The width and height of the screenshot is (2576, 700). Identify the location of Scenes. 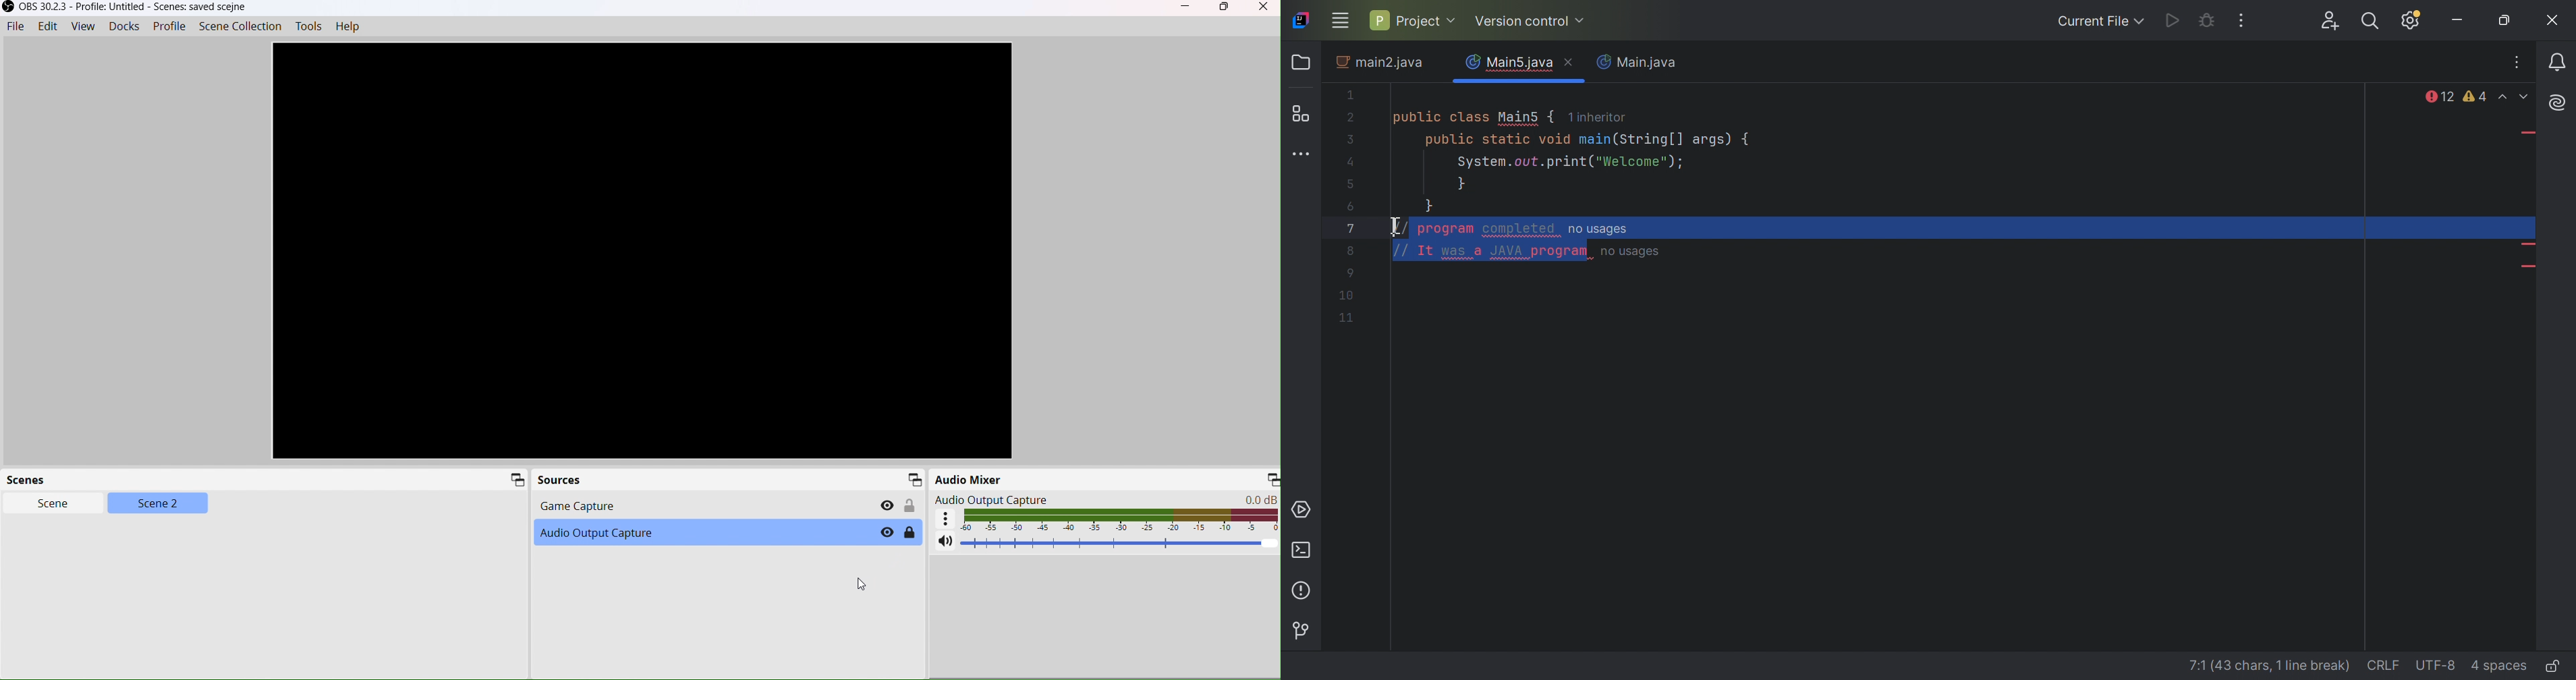
(125, 478).